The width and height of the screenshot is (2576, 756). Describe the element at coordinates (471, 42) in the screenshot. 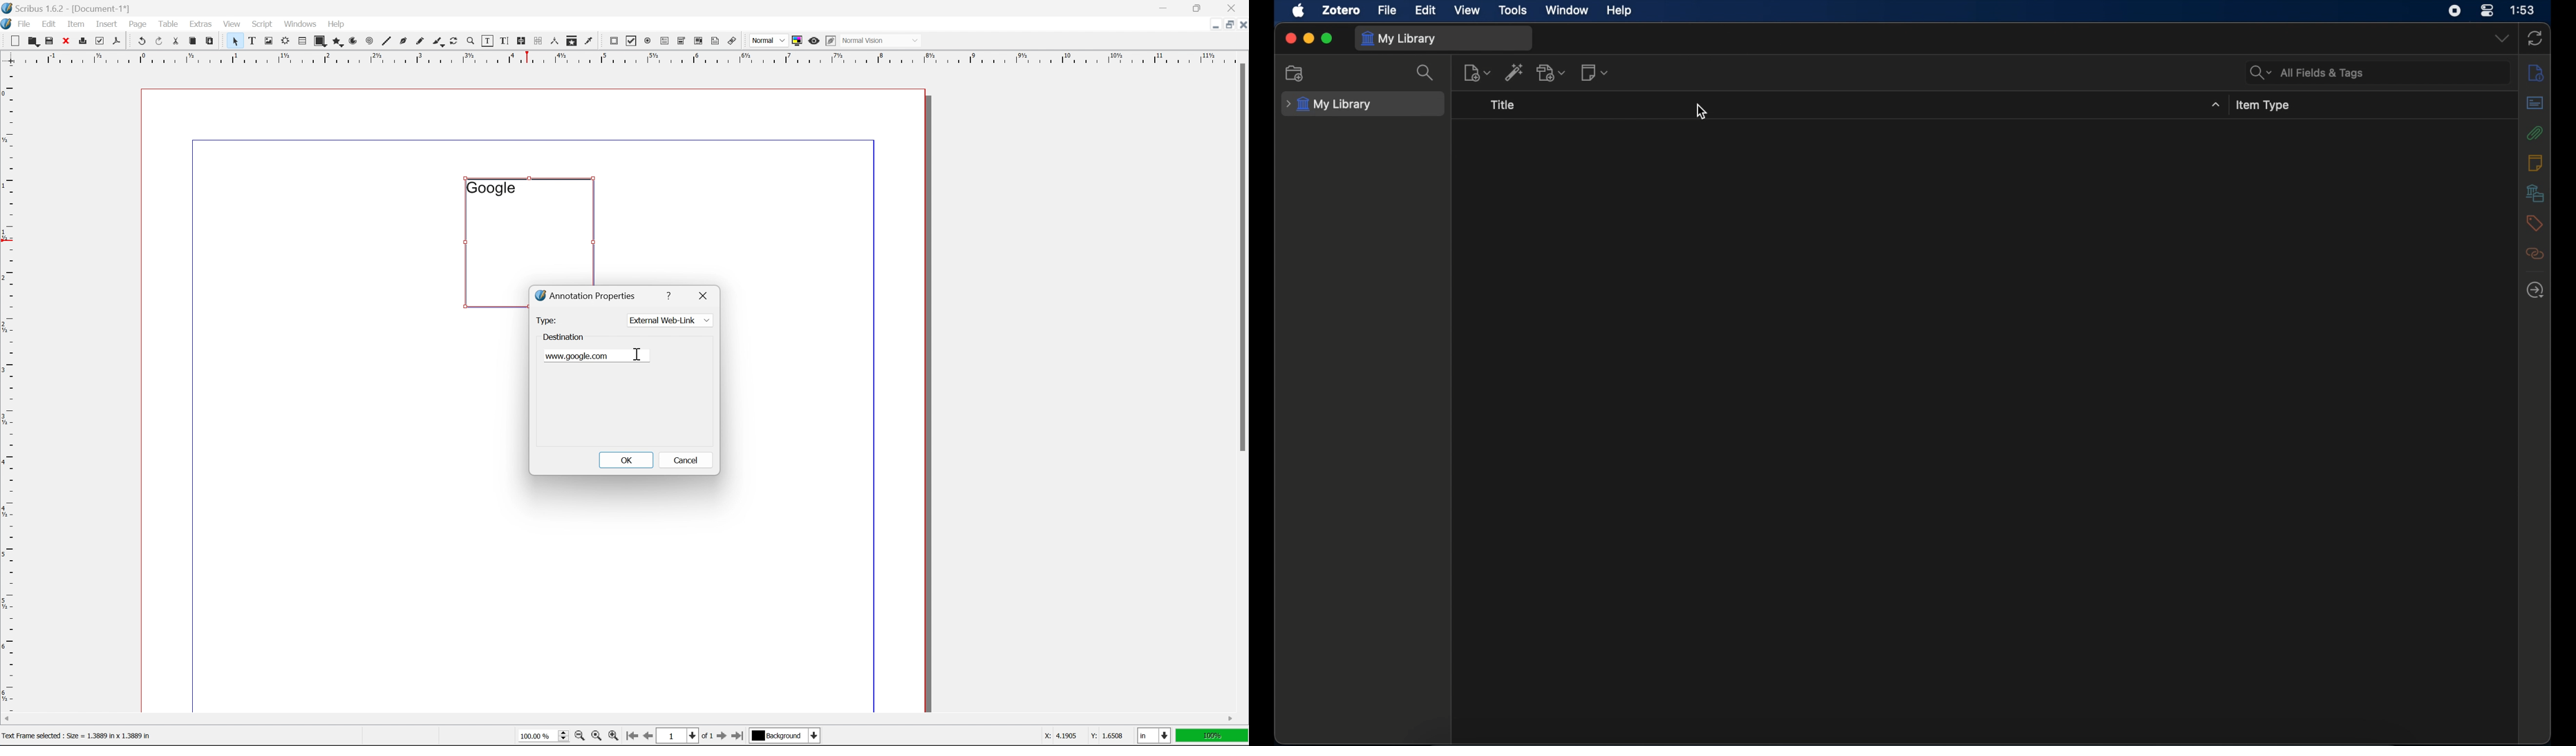

I see `zoom in or zoom out` at that location.